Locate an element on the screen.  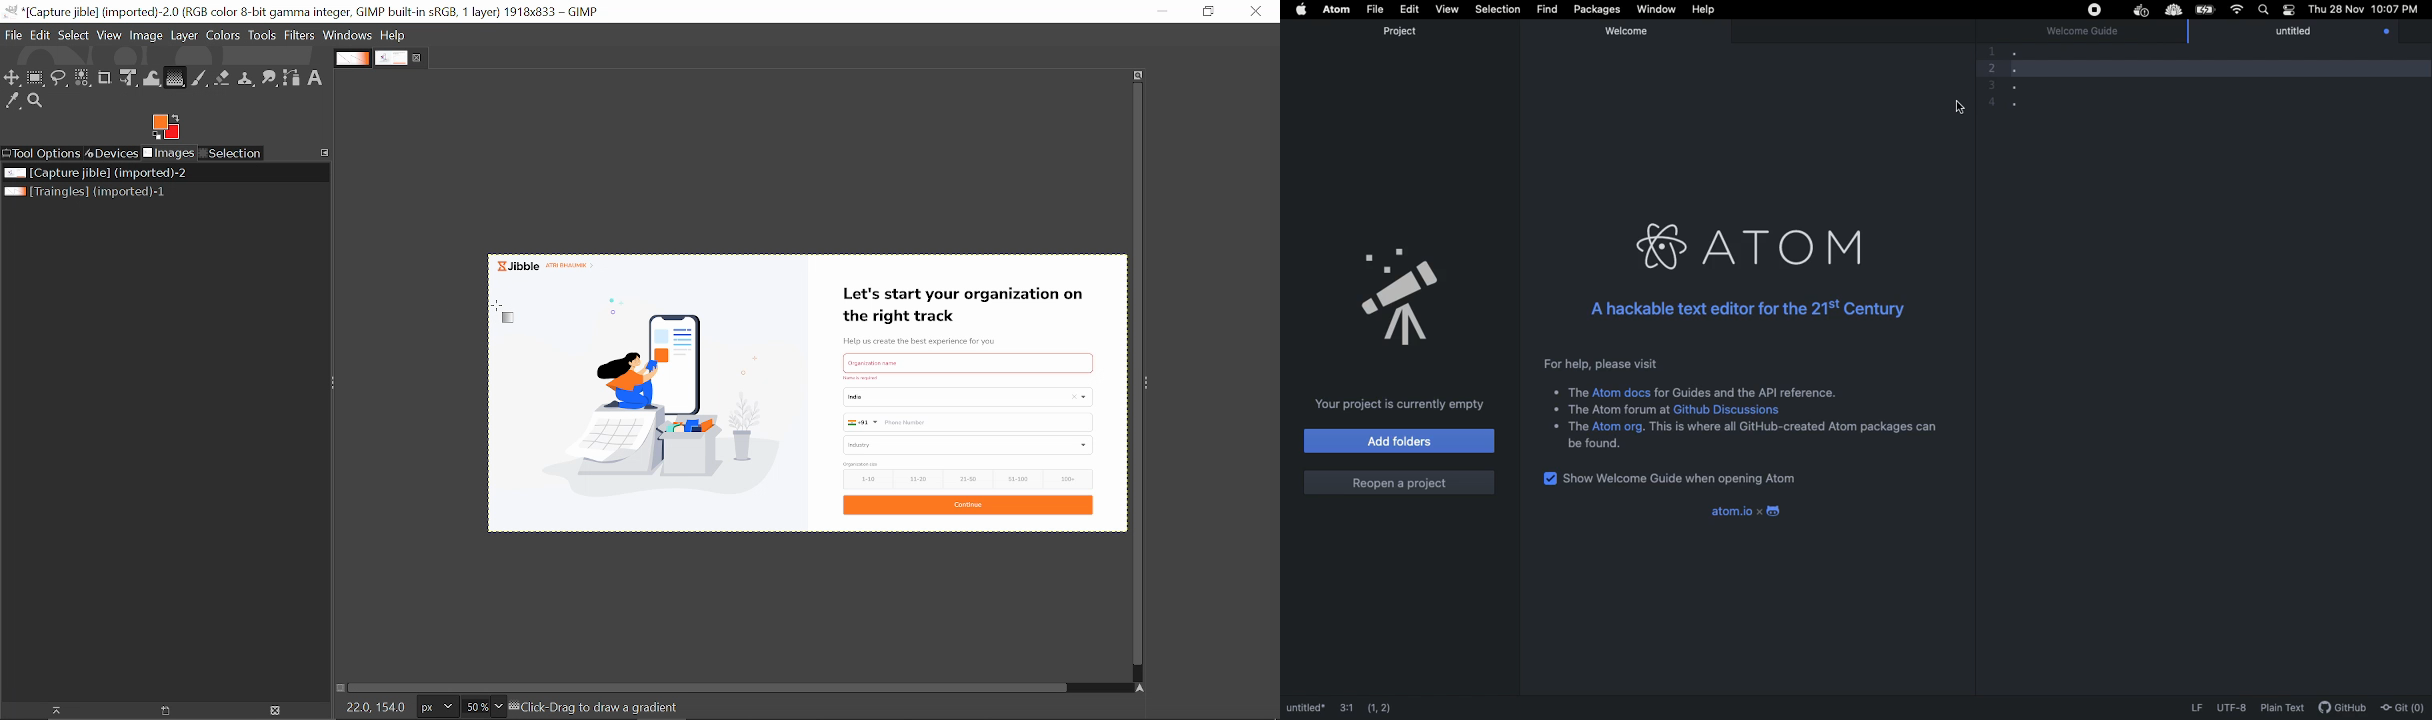
atom.io is located at coordinates (1722, 510).